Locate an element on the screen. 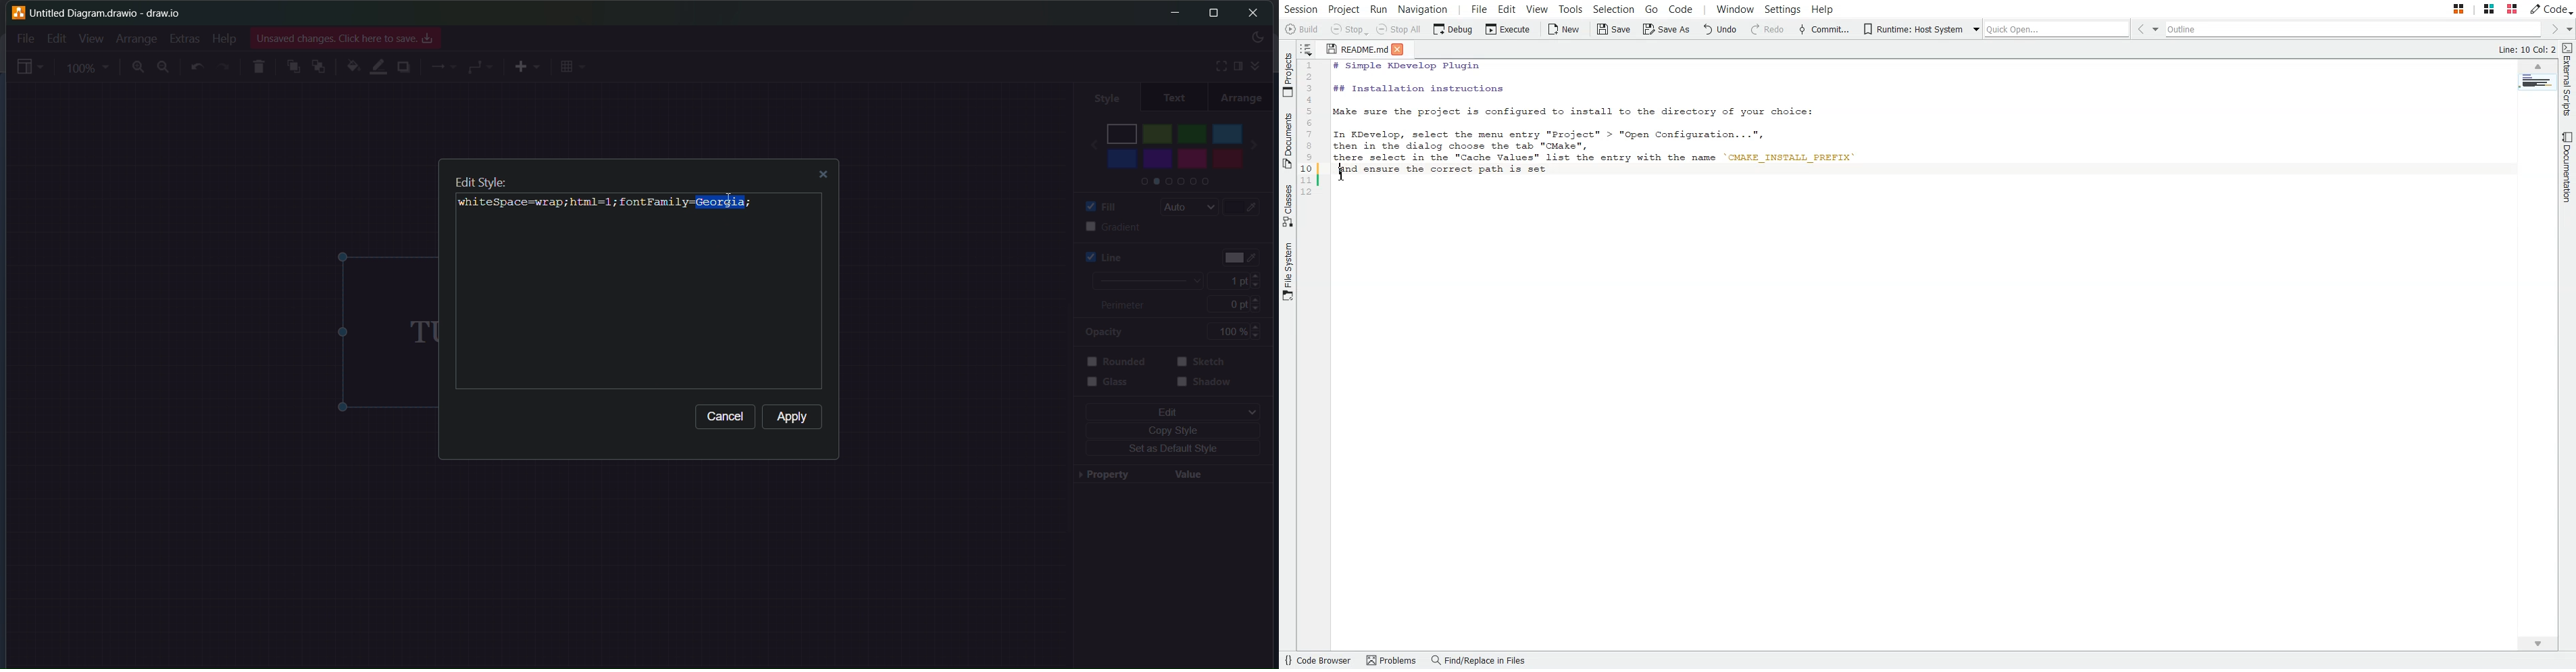 This screenshot has height=672, width=2576. rounded is located at coordinates (1121, 361).